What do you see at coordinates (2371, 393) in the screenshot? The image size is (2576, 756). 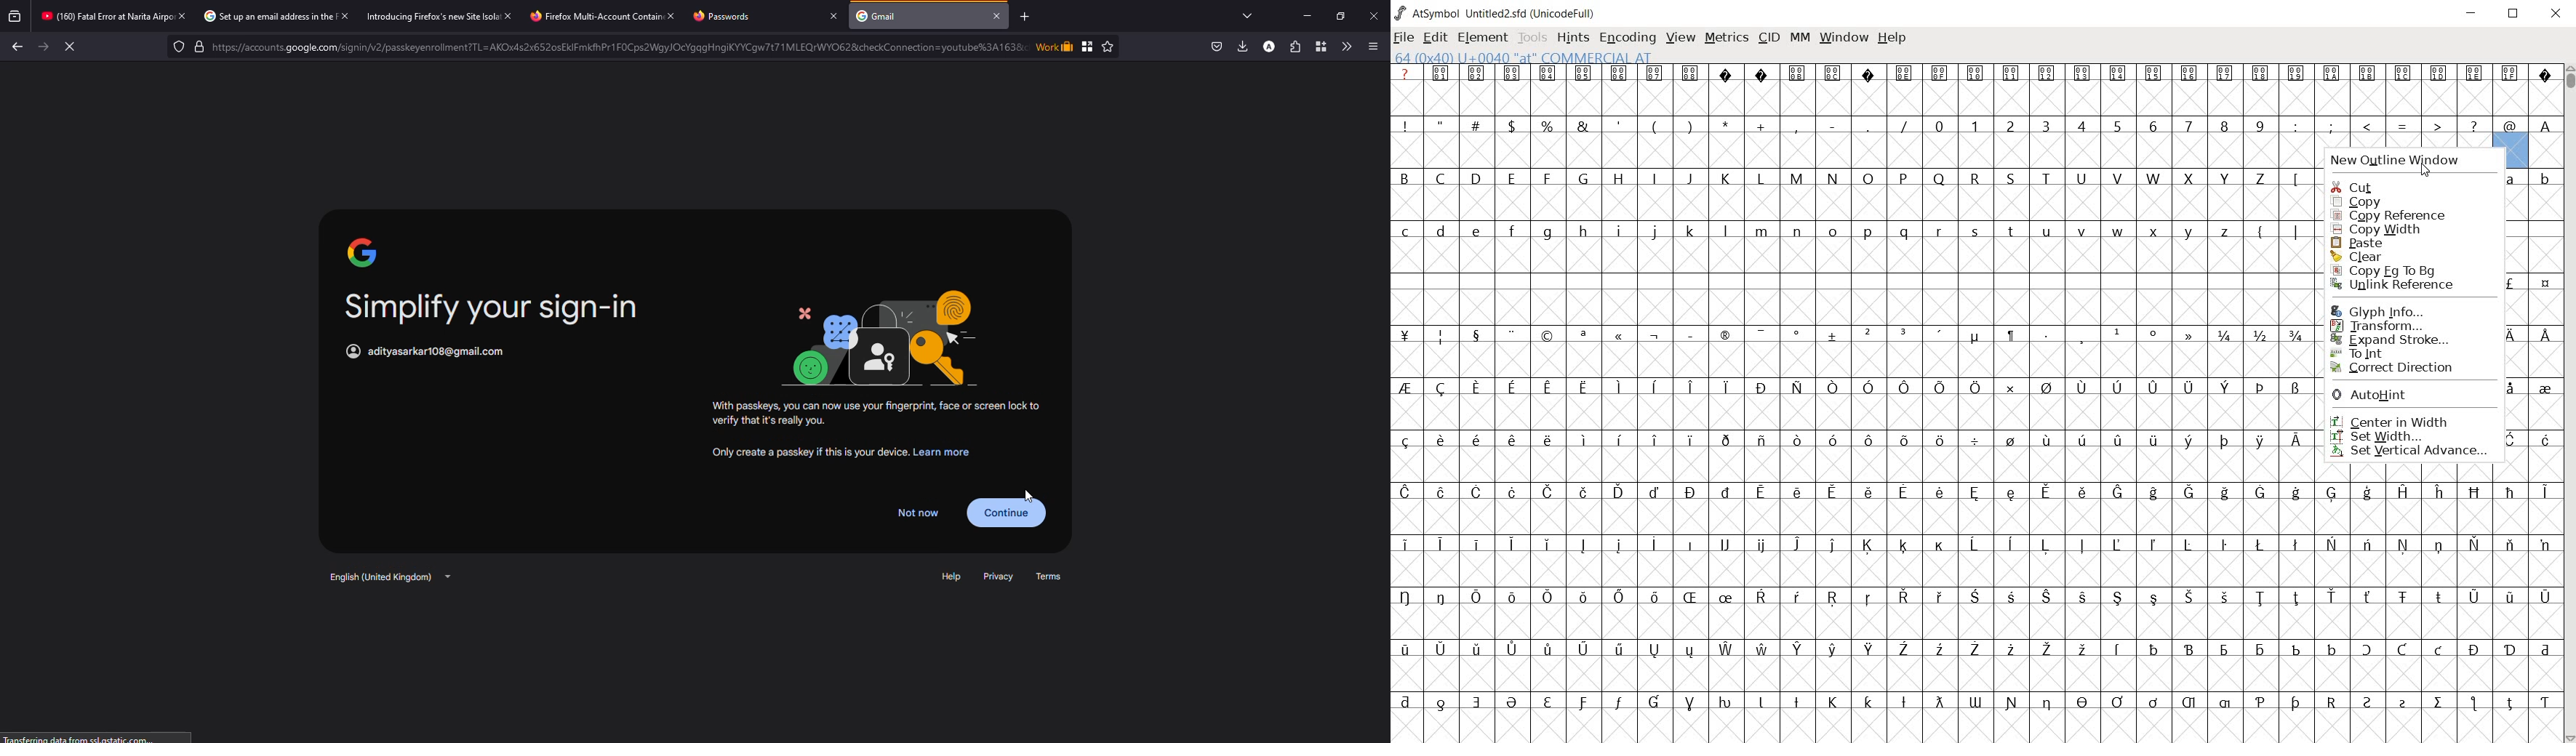 I see `AutoHint` at bounding box center [2371, 393].